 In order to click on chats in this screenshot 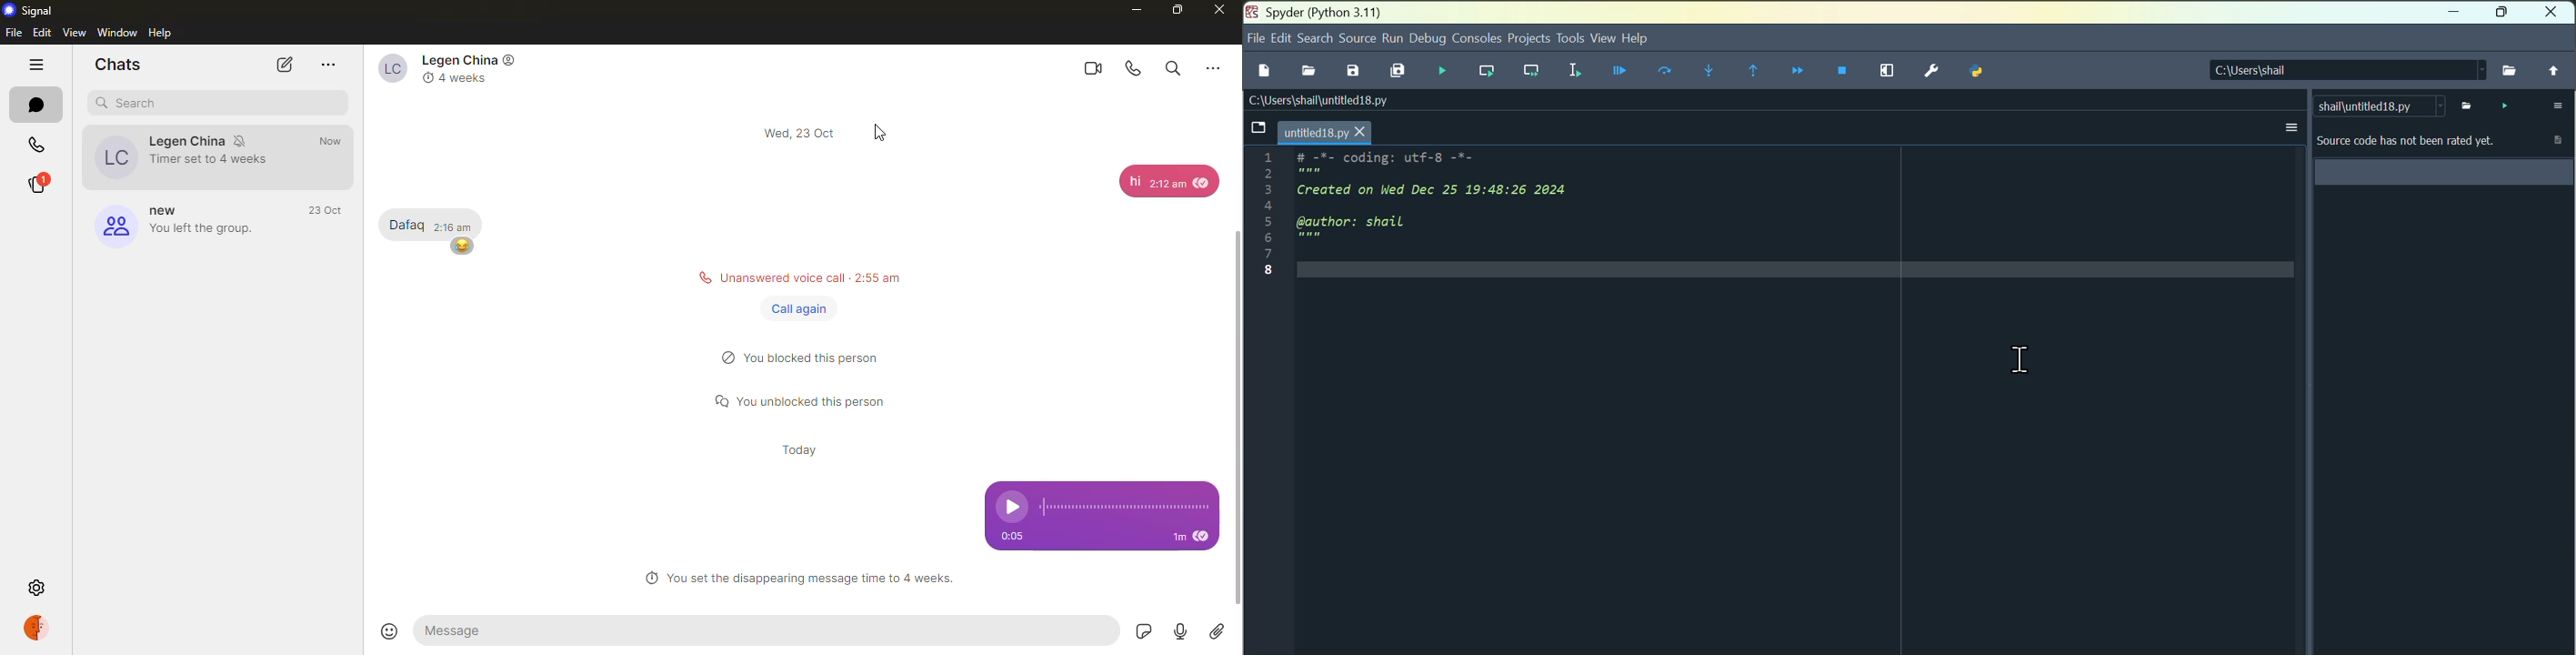, I will do `click(122, 64)`.